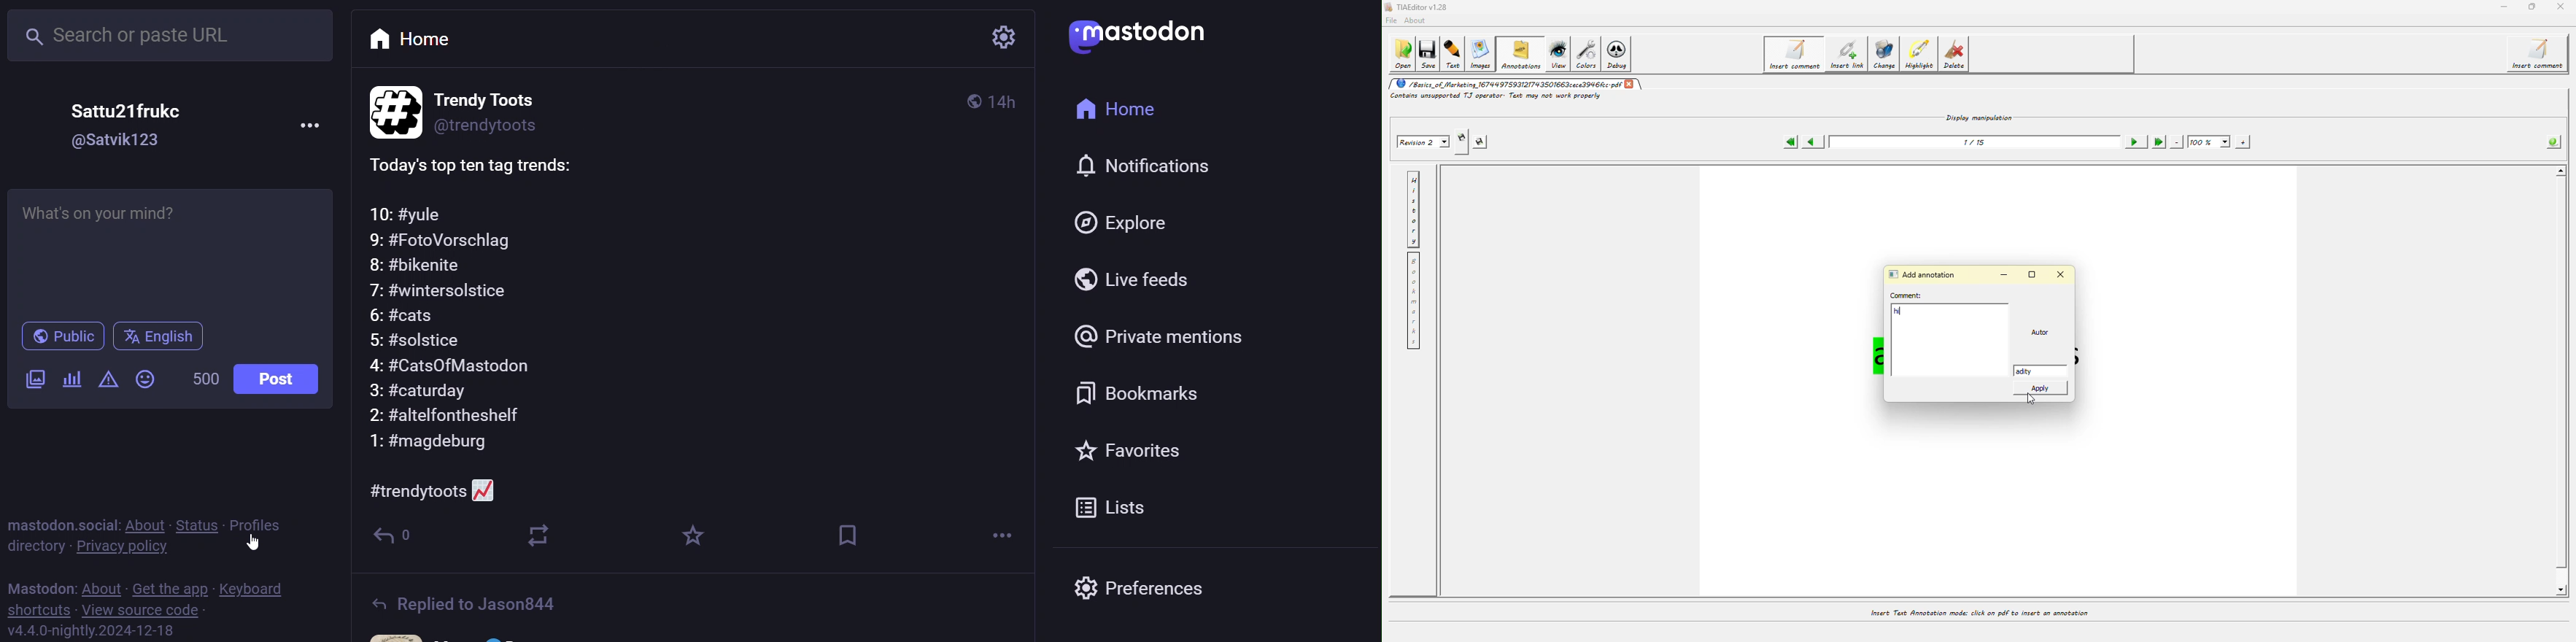  Describe the element at coordinates (141, 525) in the screenshot. I see `about` at that location.